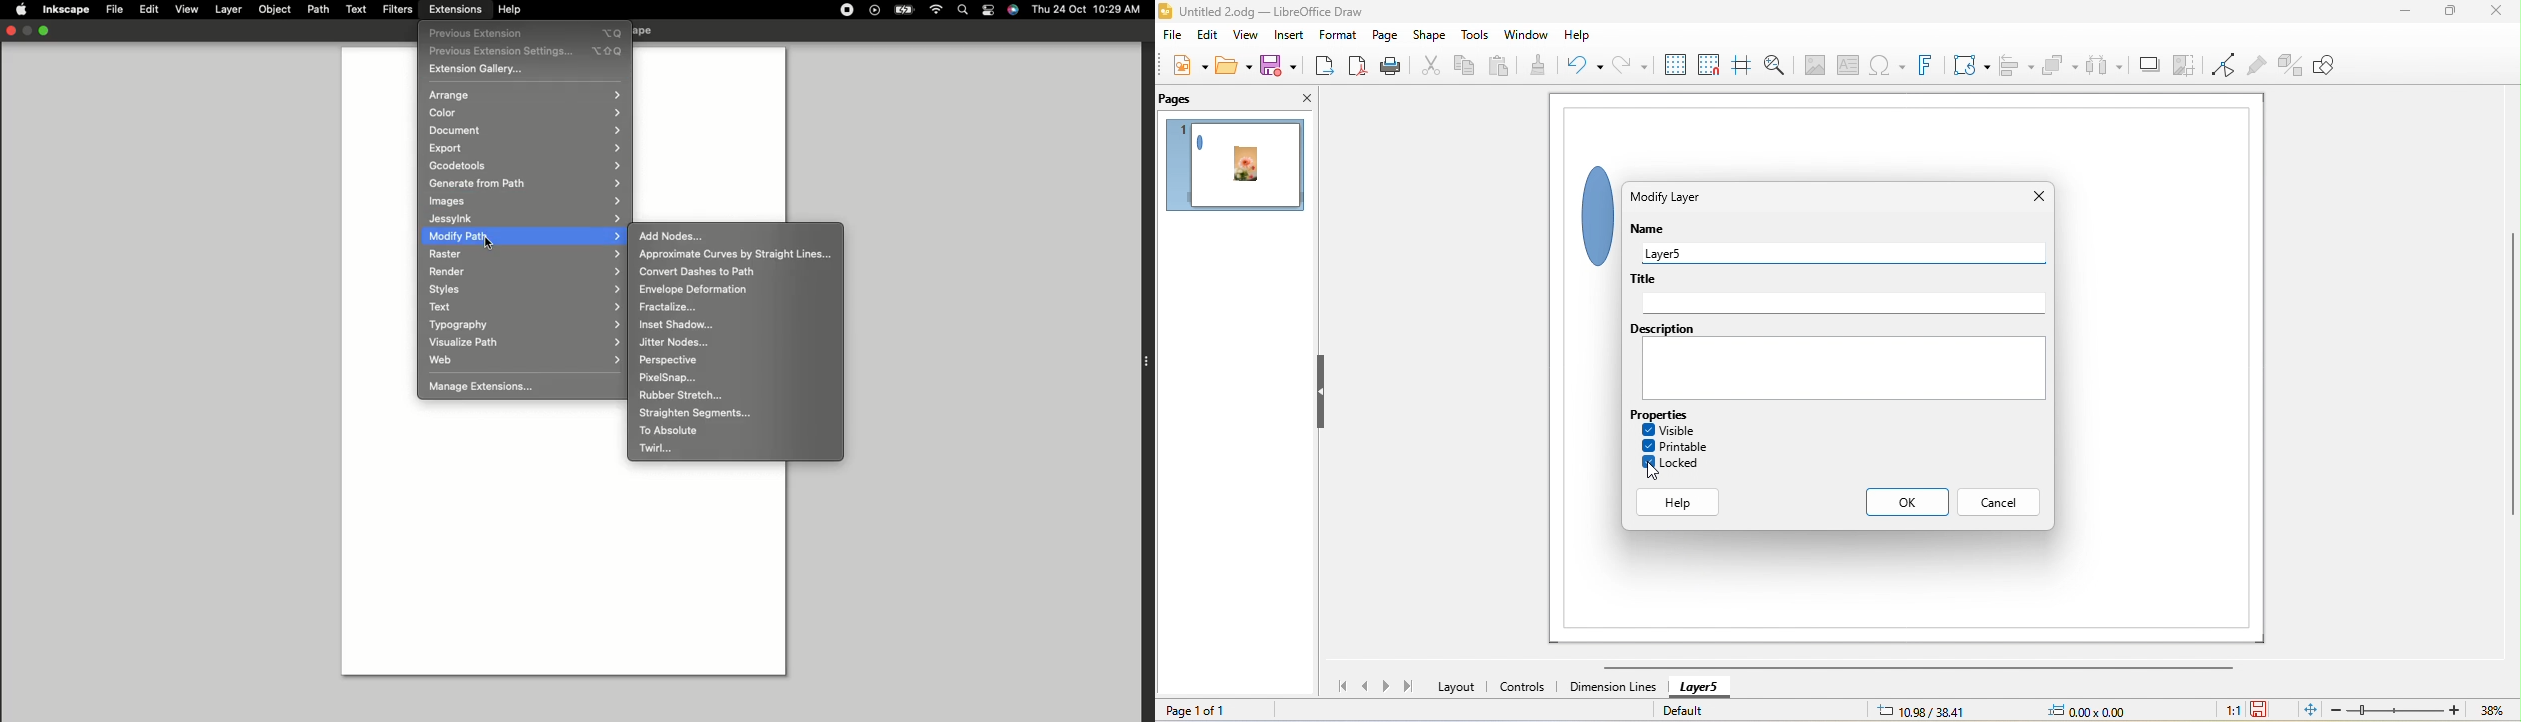  Describe the element at coordinates (1673, 463) in the screenshot. I see `locked` at that location.